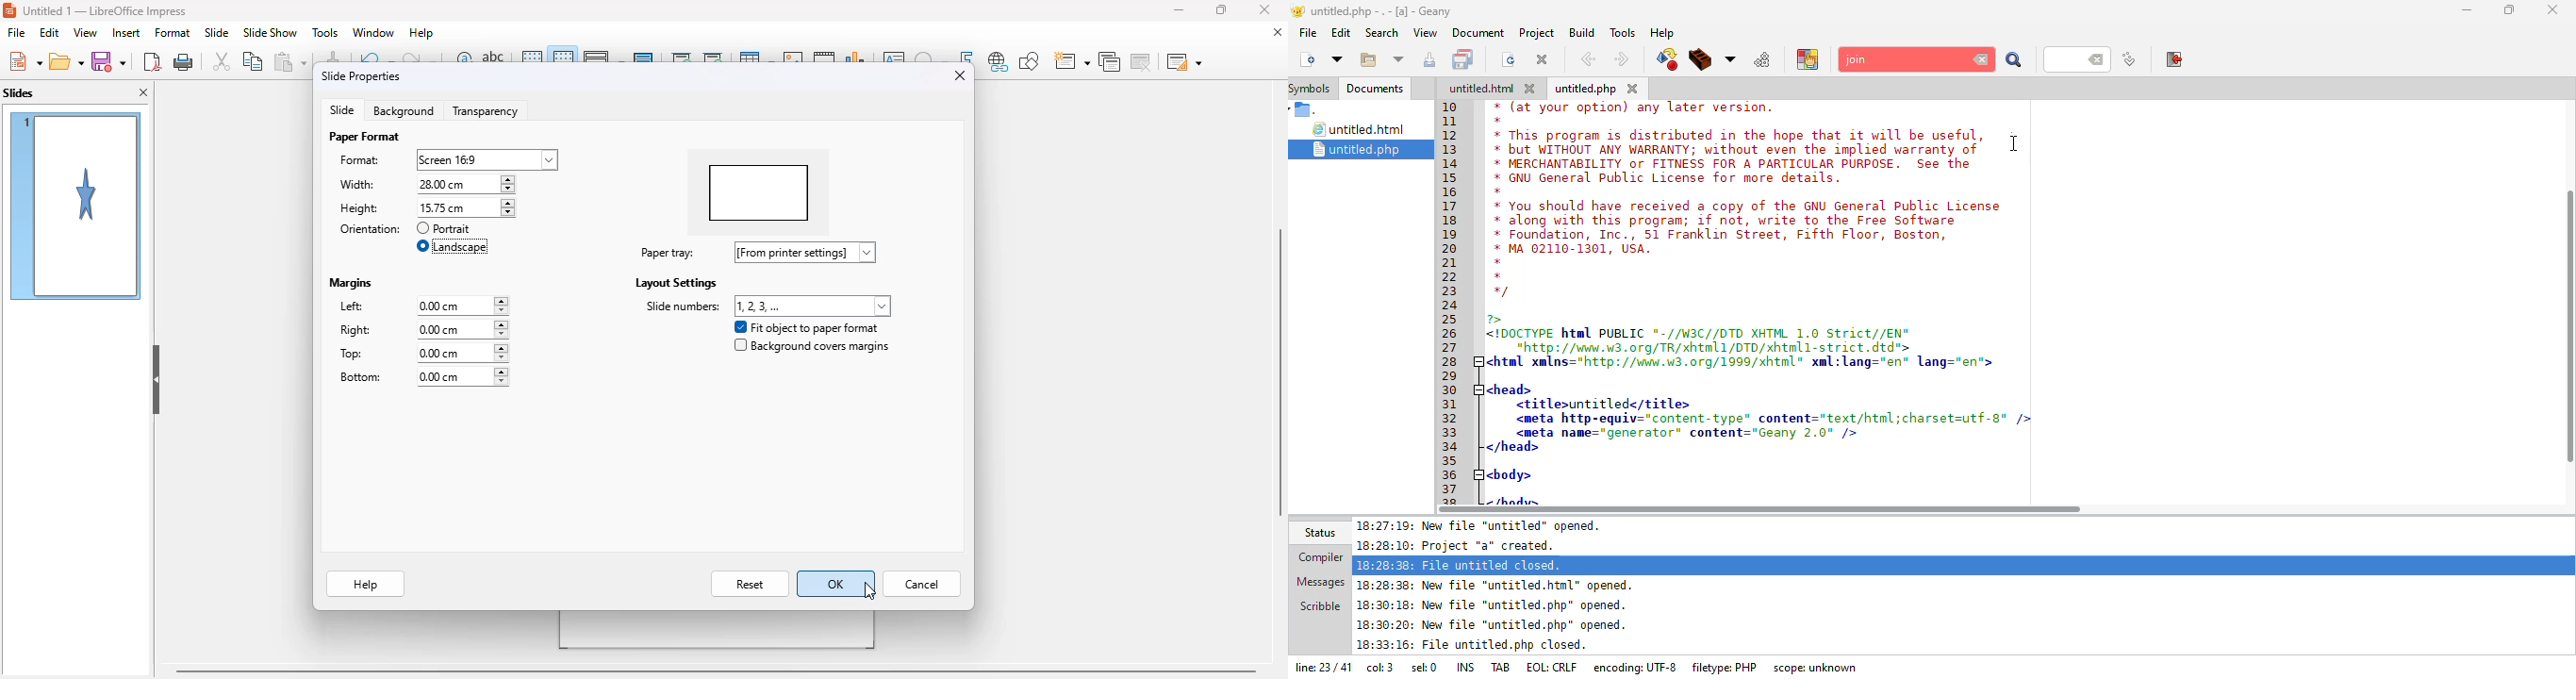  Describe the element at coordinates (455, 207) in the screenshot. I see `height: 28.00 cm` at that location.